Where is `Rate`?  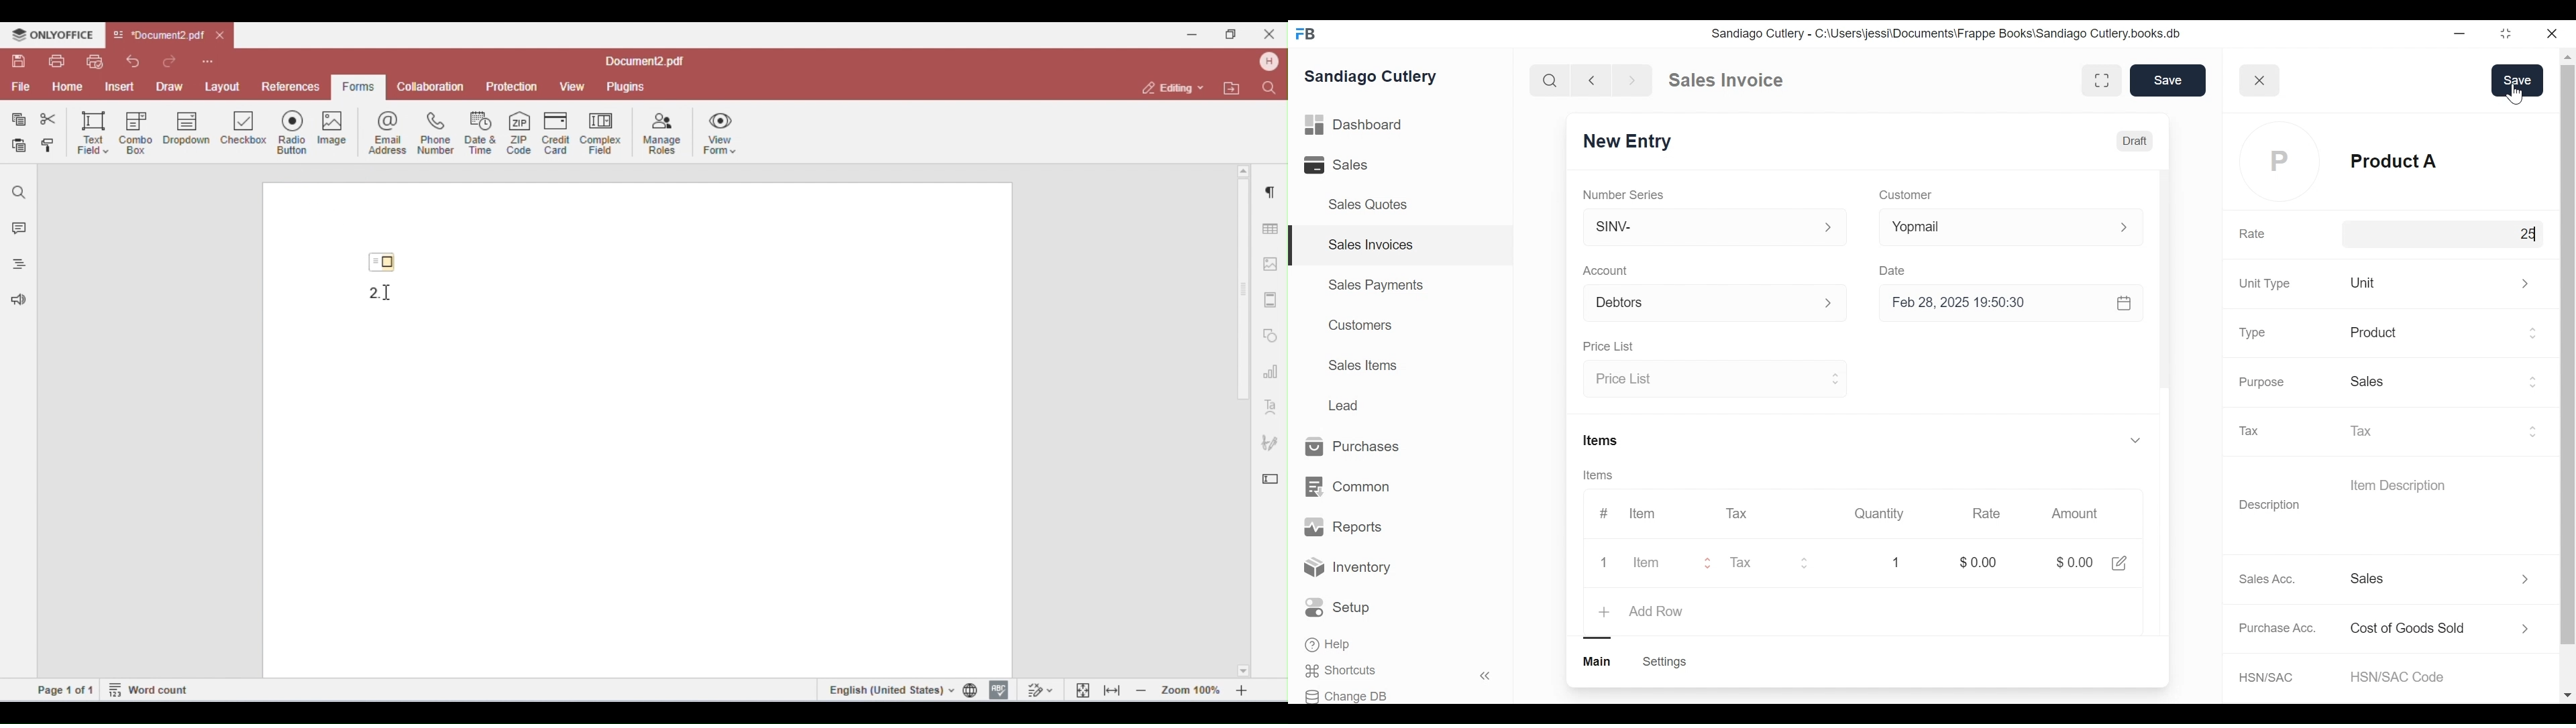 Rate is located at coordinates (1986, 514).